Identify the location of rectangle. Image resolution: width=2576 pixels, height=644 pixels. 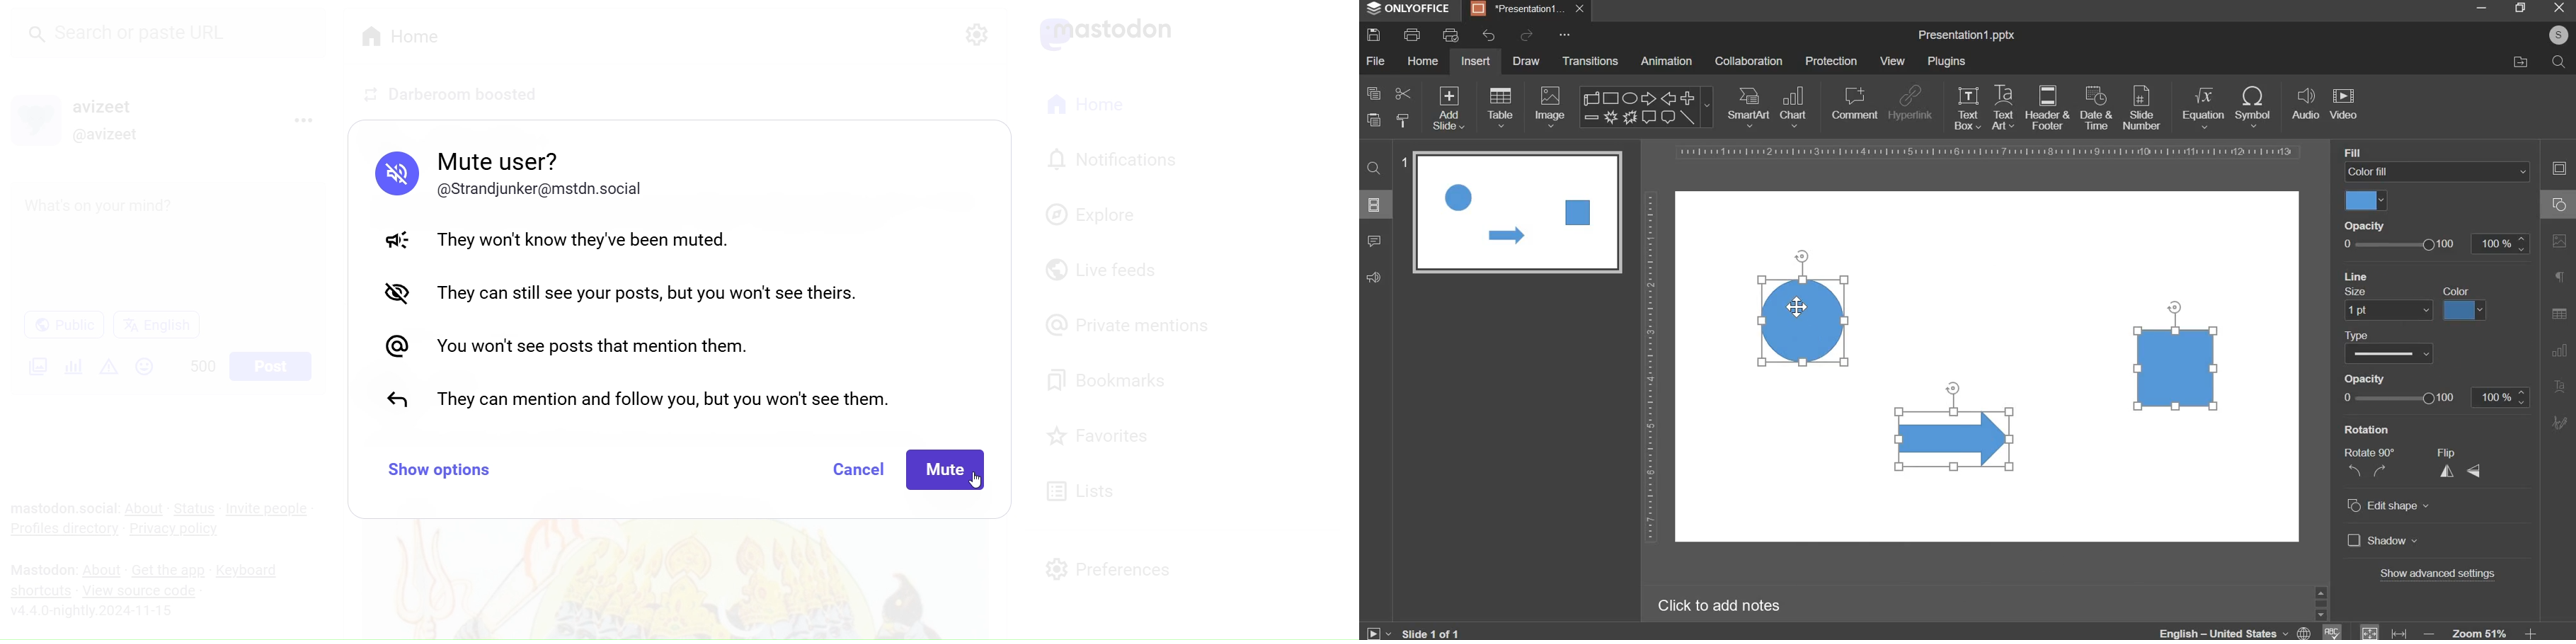
(2177, 367).